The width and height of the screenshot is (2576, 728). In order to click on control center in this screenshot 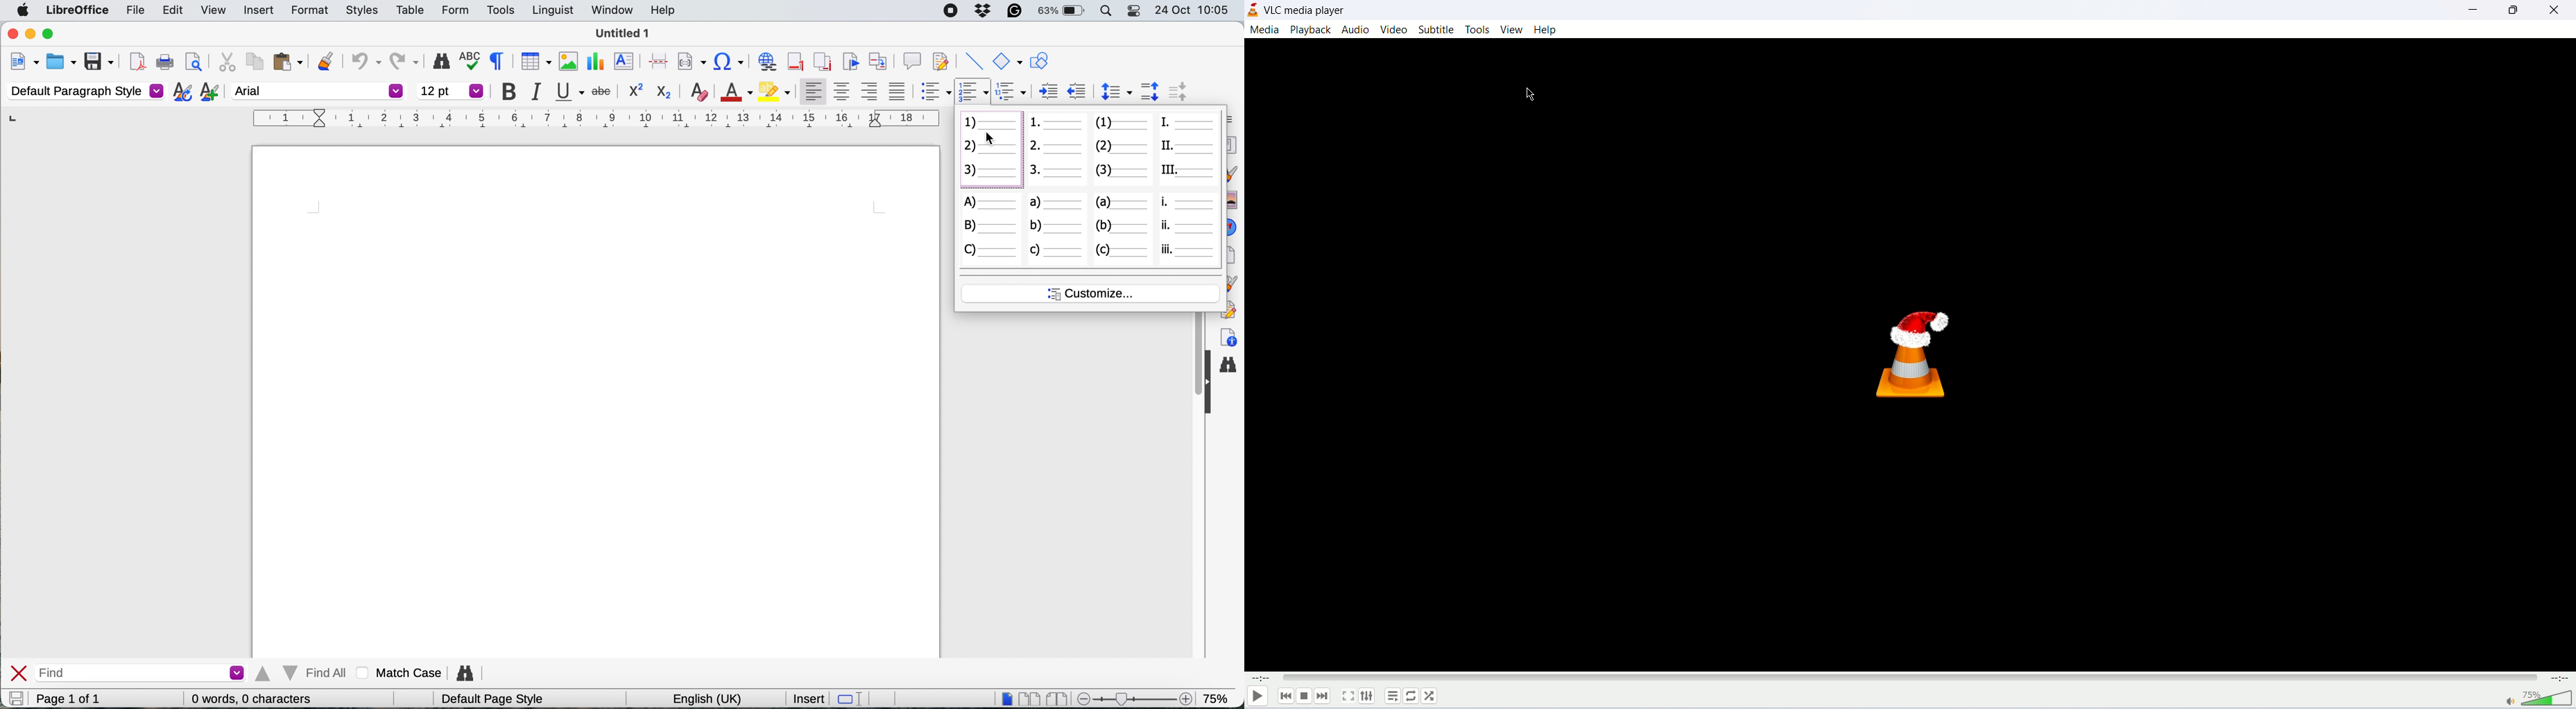, I will do `click(1132, 11)`.